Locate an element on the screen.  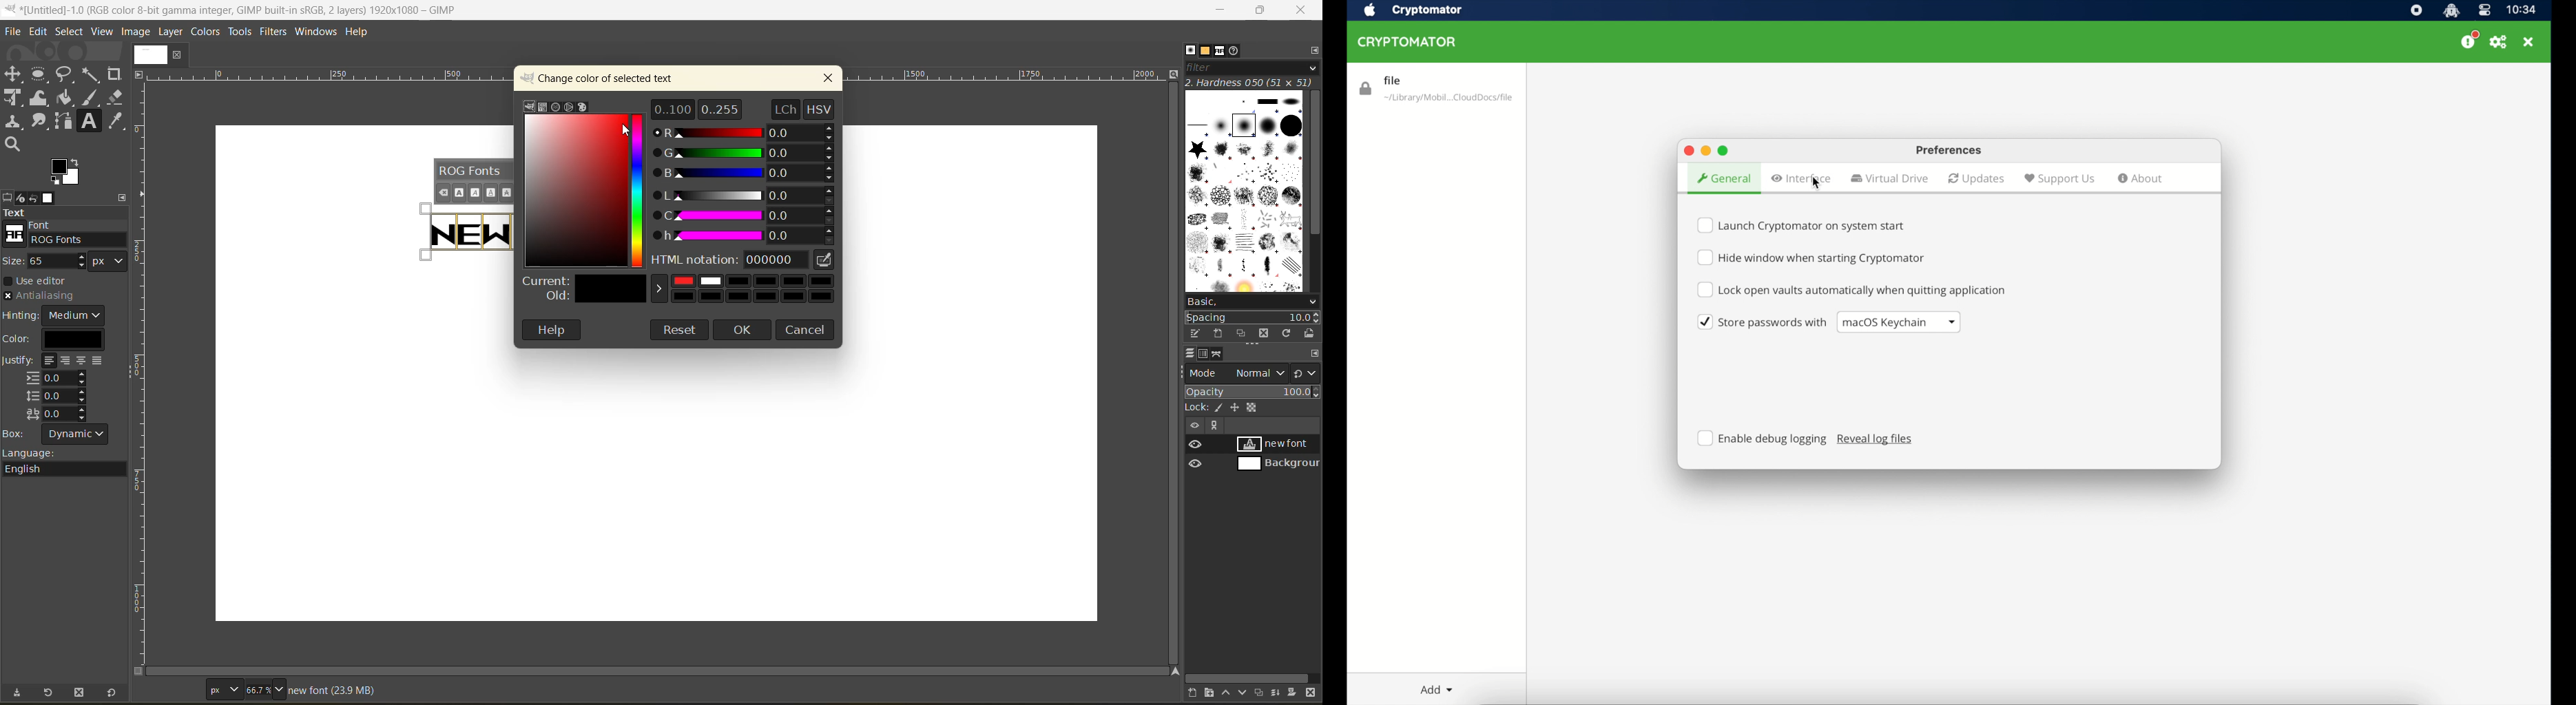
interface is located at coordinates (1803, 179).